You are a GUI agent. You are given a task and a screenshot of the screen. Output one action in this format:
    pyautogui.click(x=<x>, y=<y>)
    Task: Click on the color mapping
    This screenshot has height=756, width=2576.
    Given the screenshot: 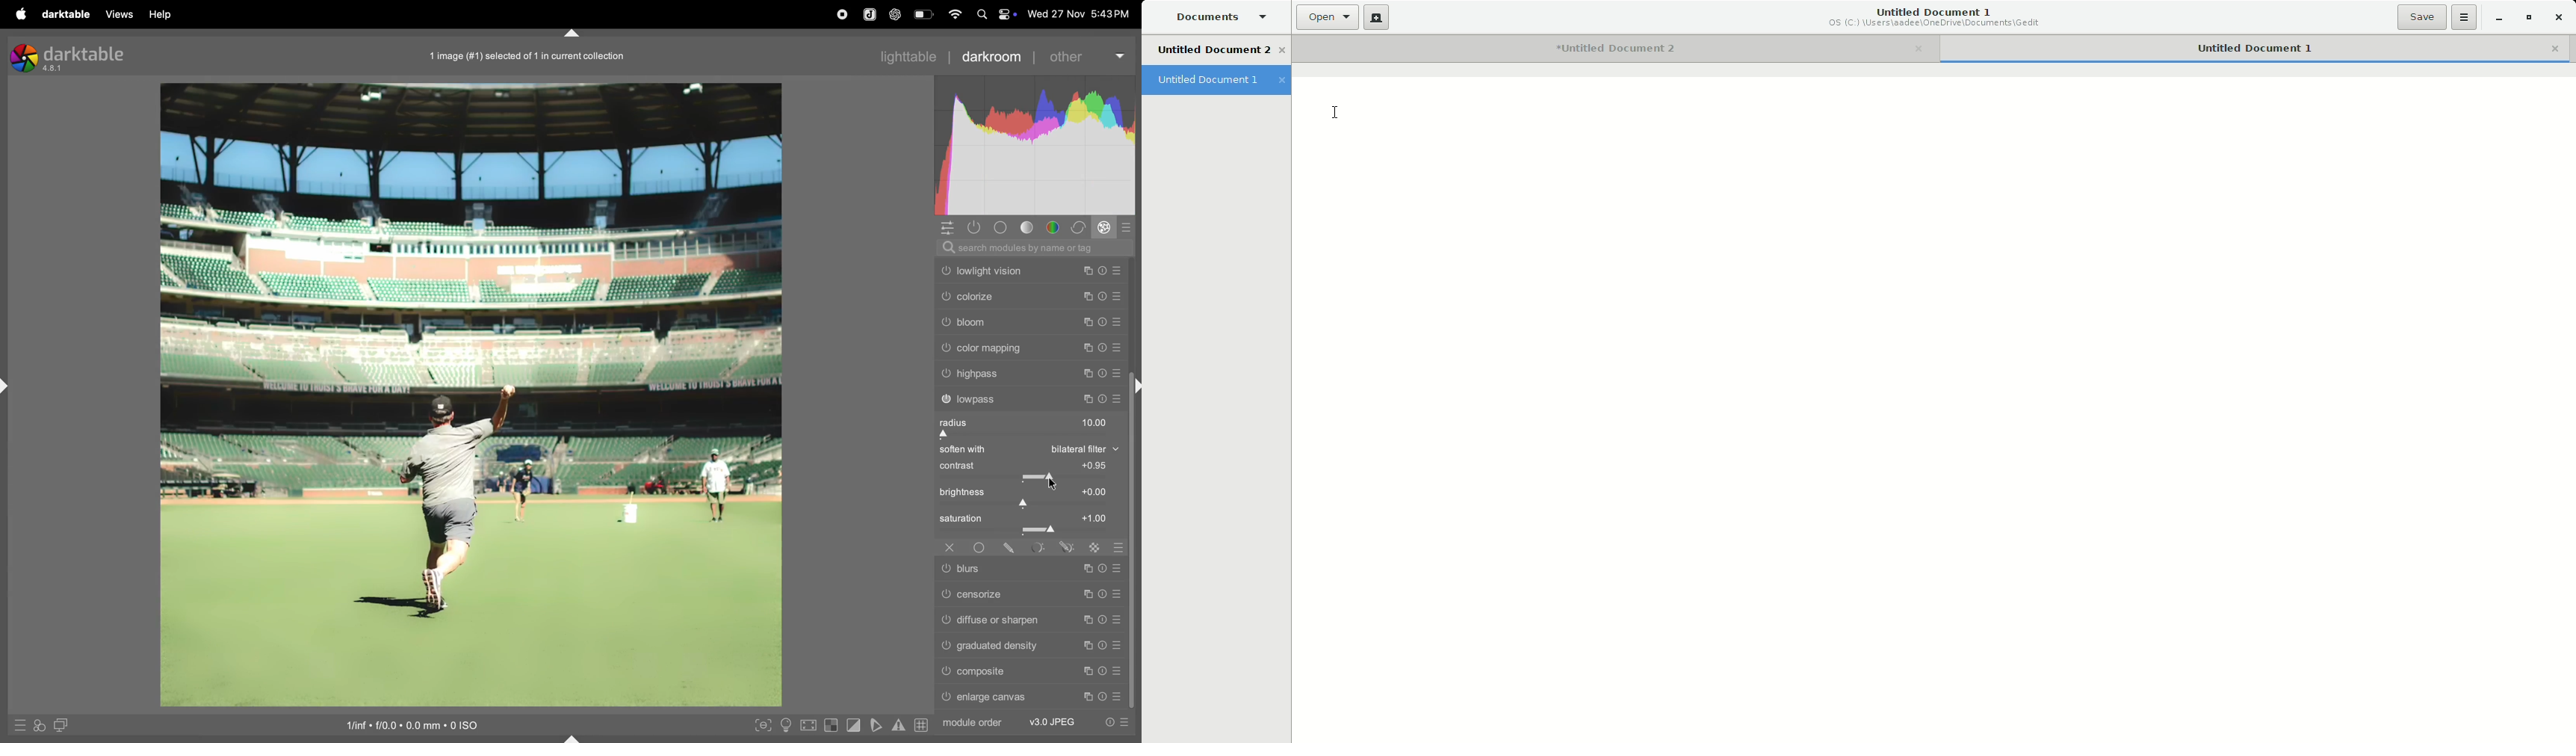 What is the action you would take?
    pyautogui.click(x=1028, y=349)
    